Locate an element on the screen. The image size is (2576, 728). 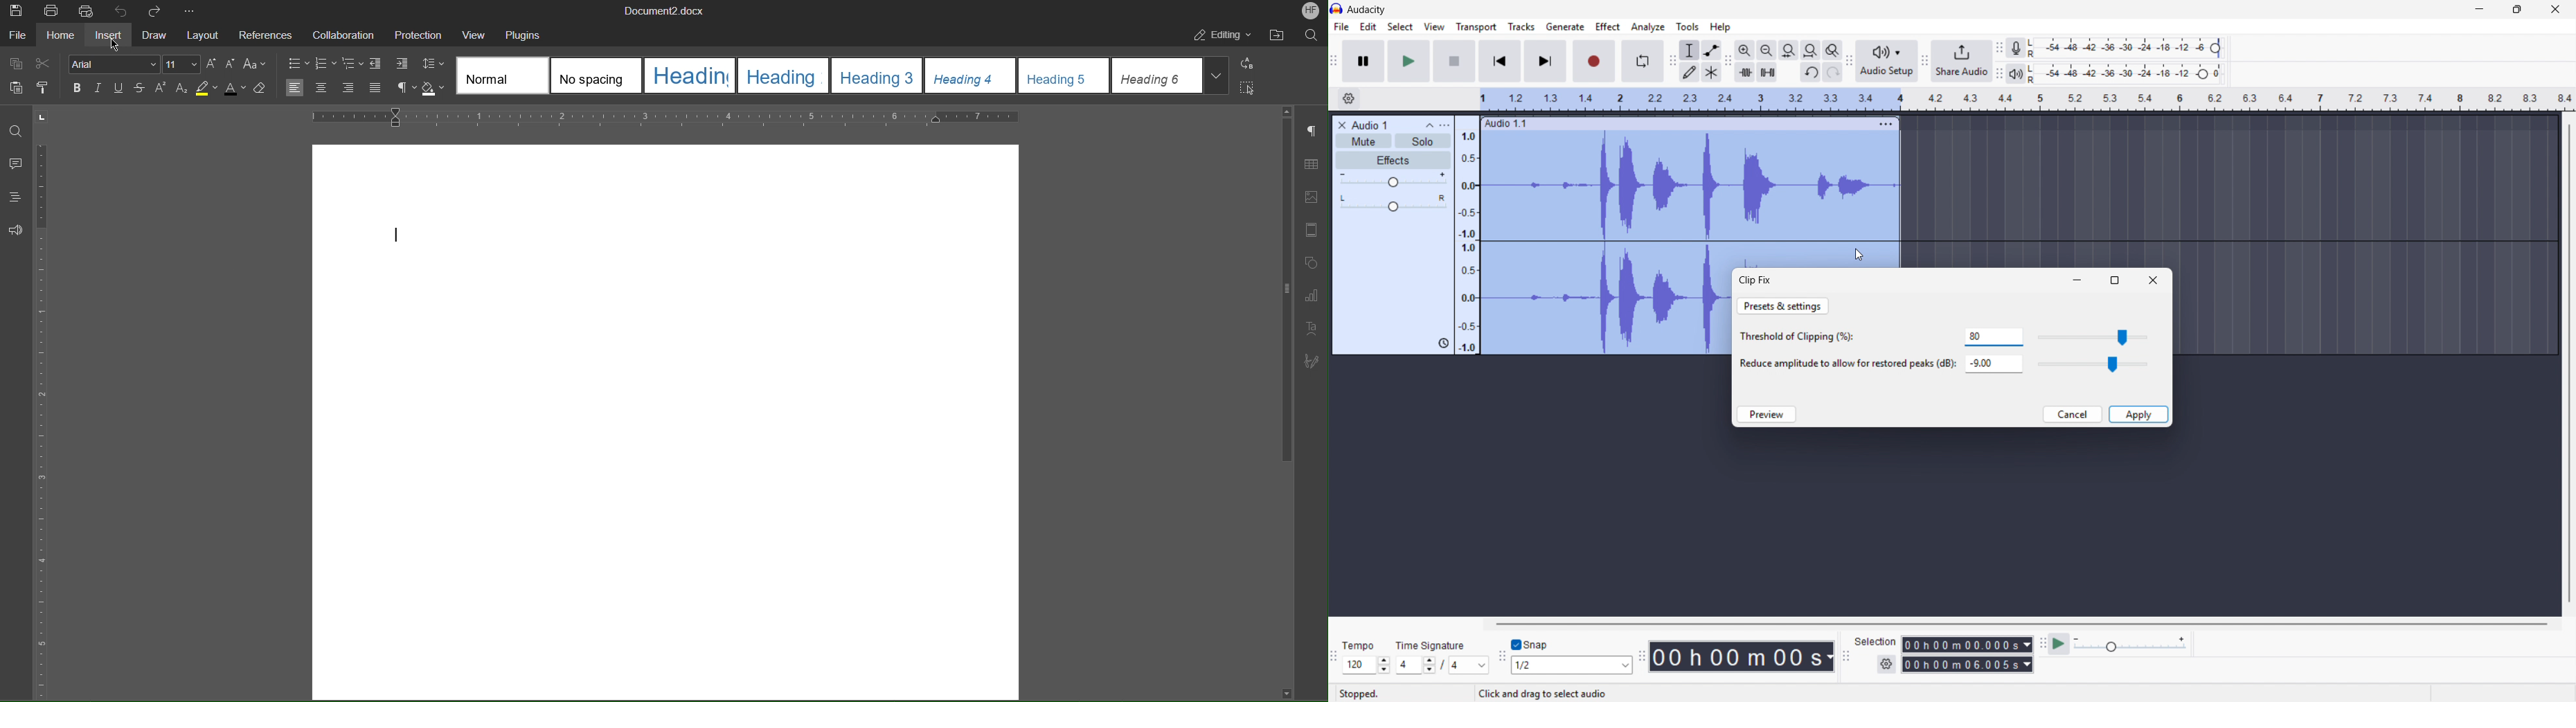
Open File Location is located at coordinates (1279, 35).